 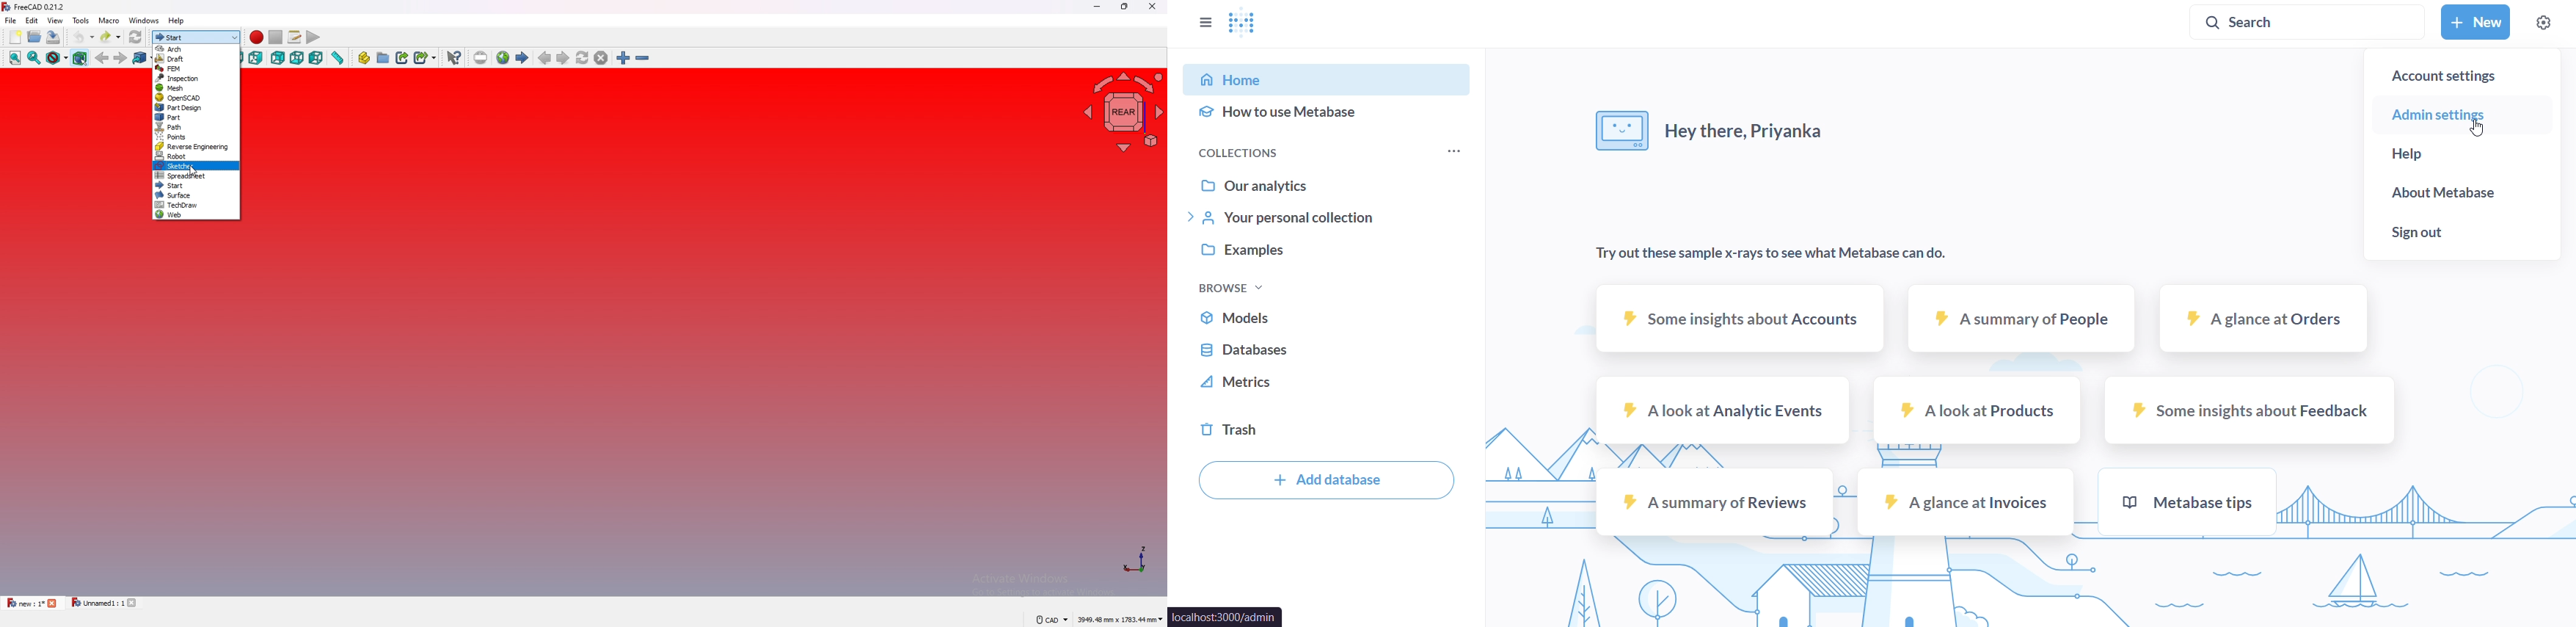 What do you see at coordinates (2261, 321) in the screenshot?
I see `a glance at orders` at bounding box center [2261, 321].